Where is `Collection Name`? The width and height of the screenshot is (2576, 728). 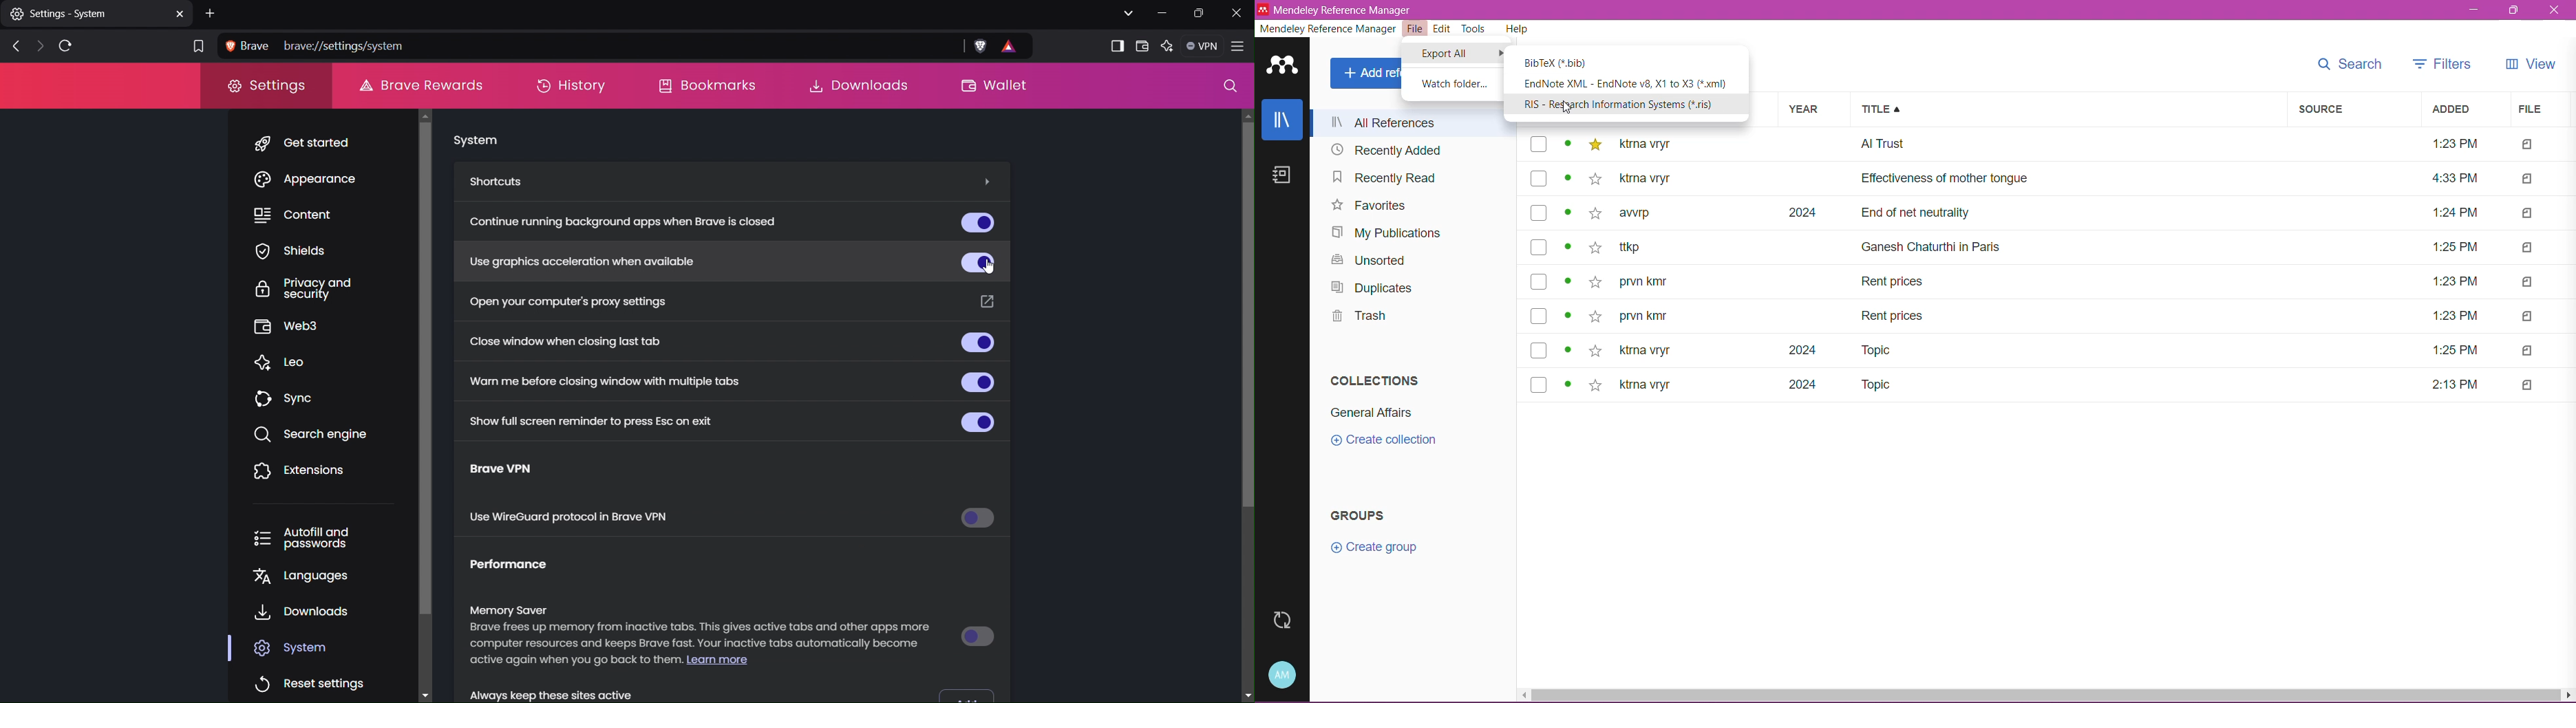
Collection Name is located at coordinates (1367, 412).